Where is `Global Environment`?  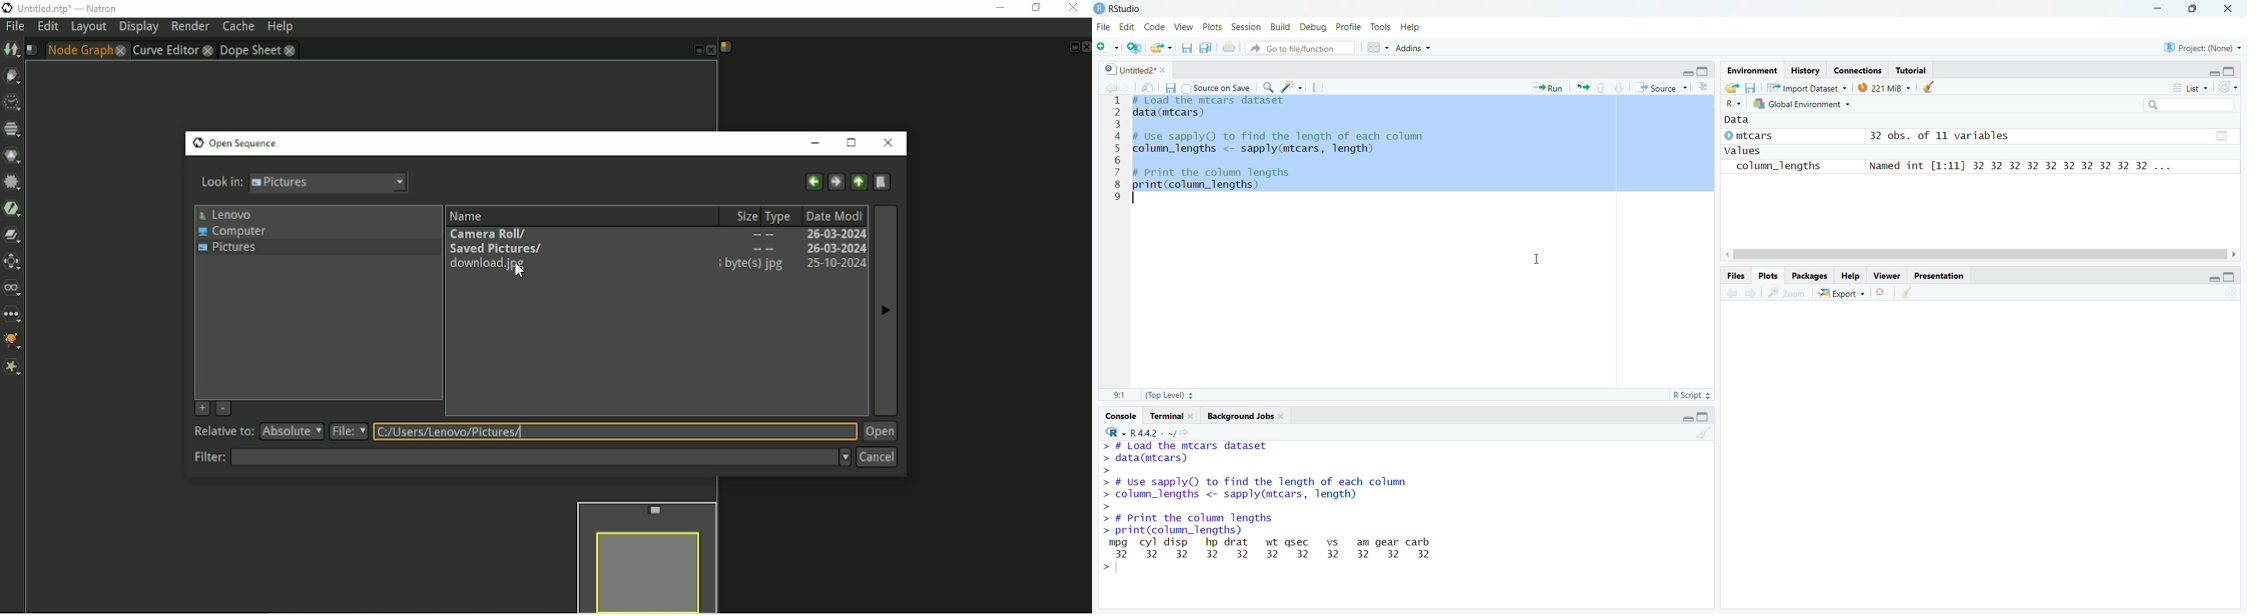 Global Environment is located at coordinates (1802, 104).